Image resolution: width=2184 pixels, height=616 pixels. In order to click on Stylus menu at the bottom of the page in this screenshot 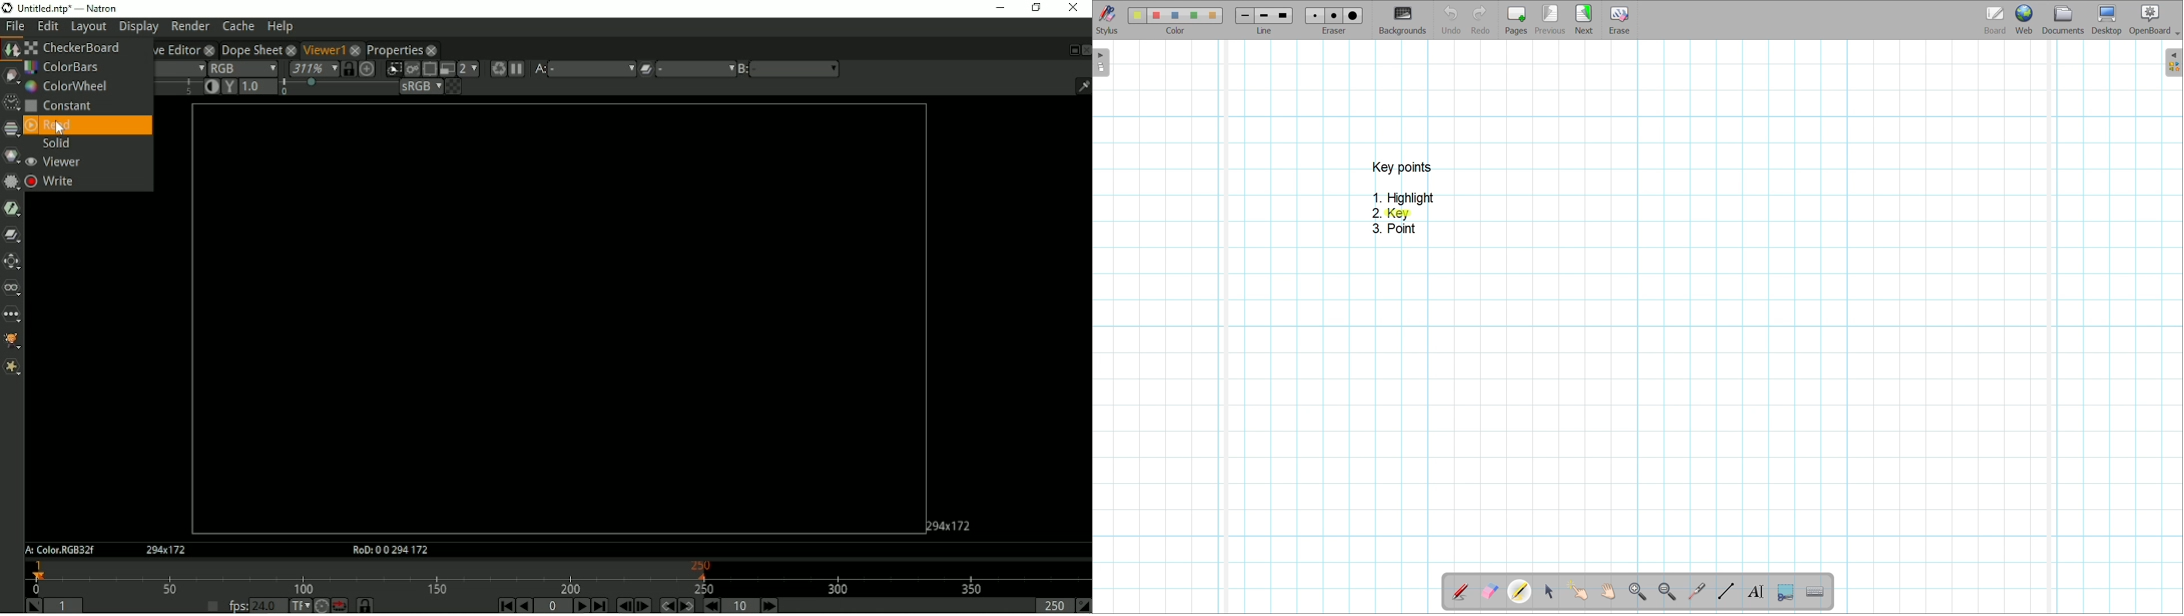, I will do `click(1108, 20)`.